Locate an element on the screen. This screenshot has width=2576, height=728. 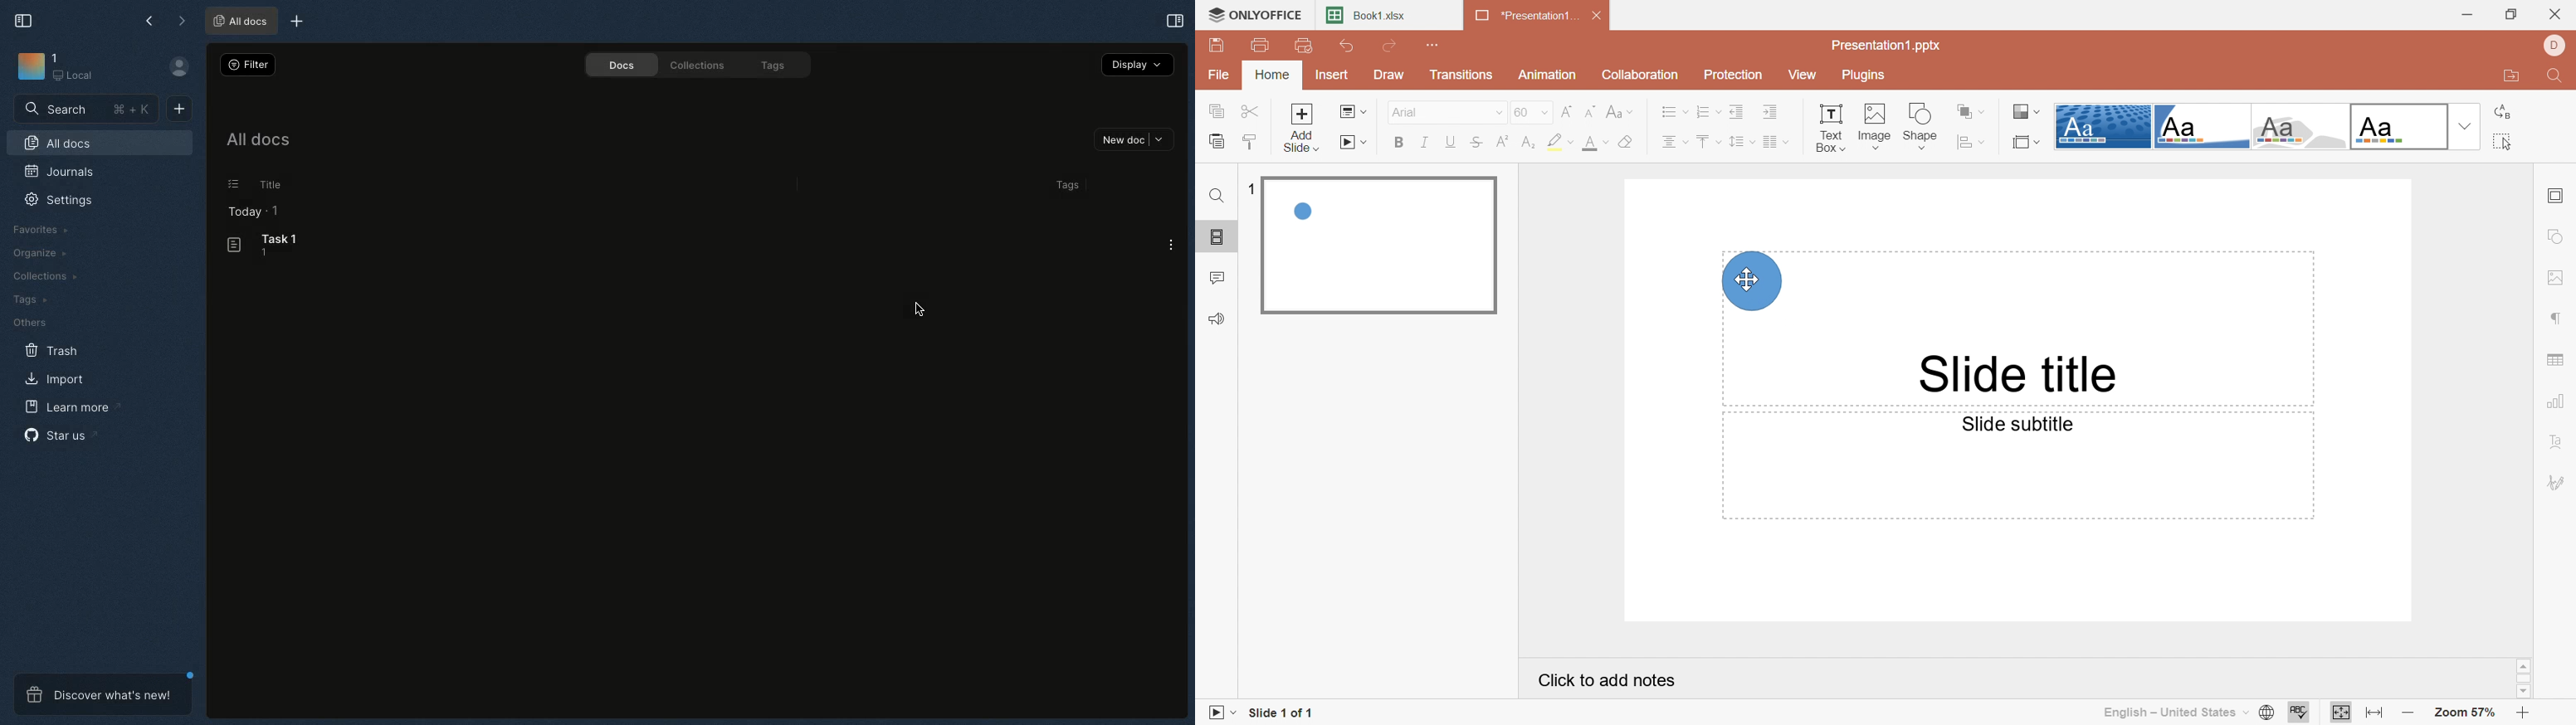
Underline is located at coordinates (1452, 142).